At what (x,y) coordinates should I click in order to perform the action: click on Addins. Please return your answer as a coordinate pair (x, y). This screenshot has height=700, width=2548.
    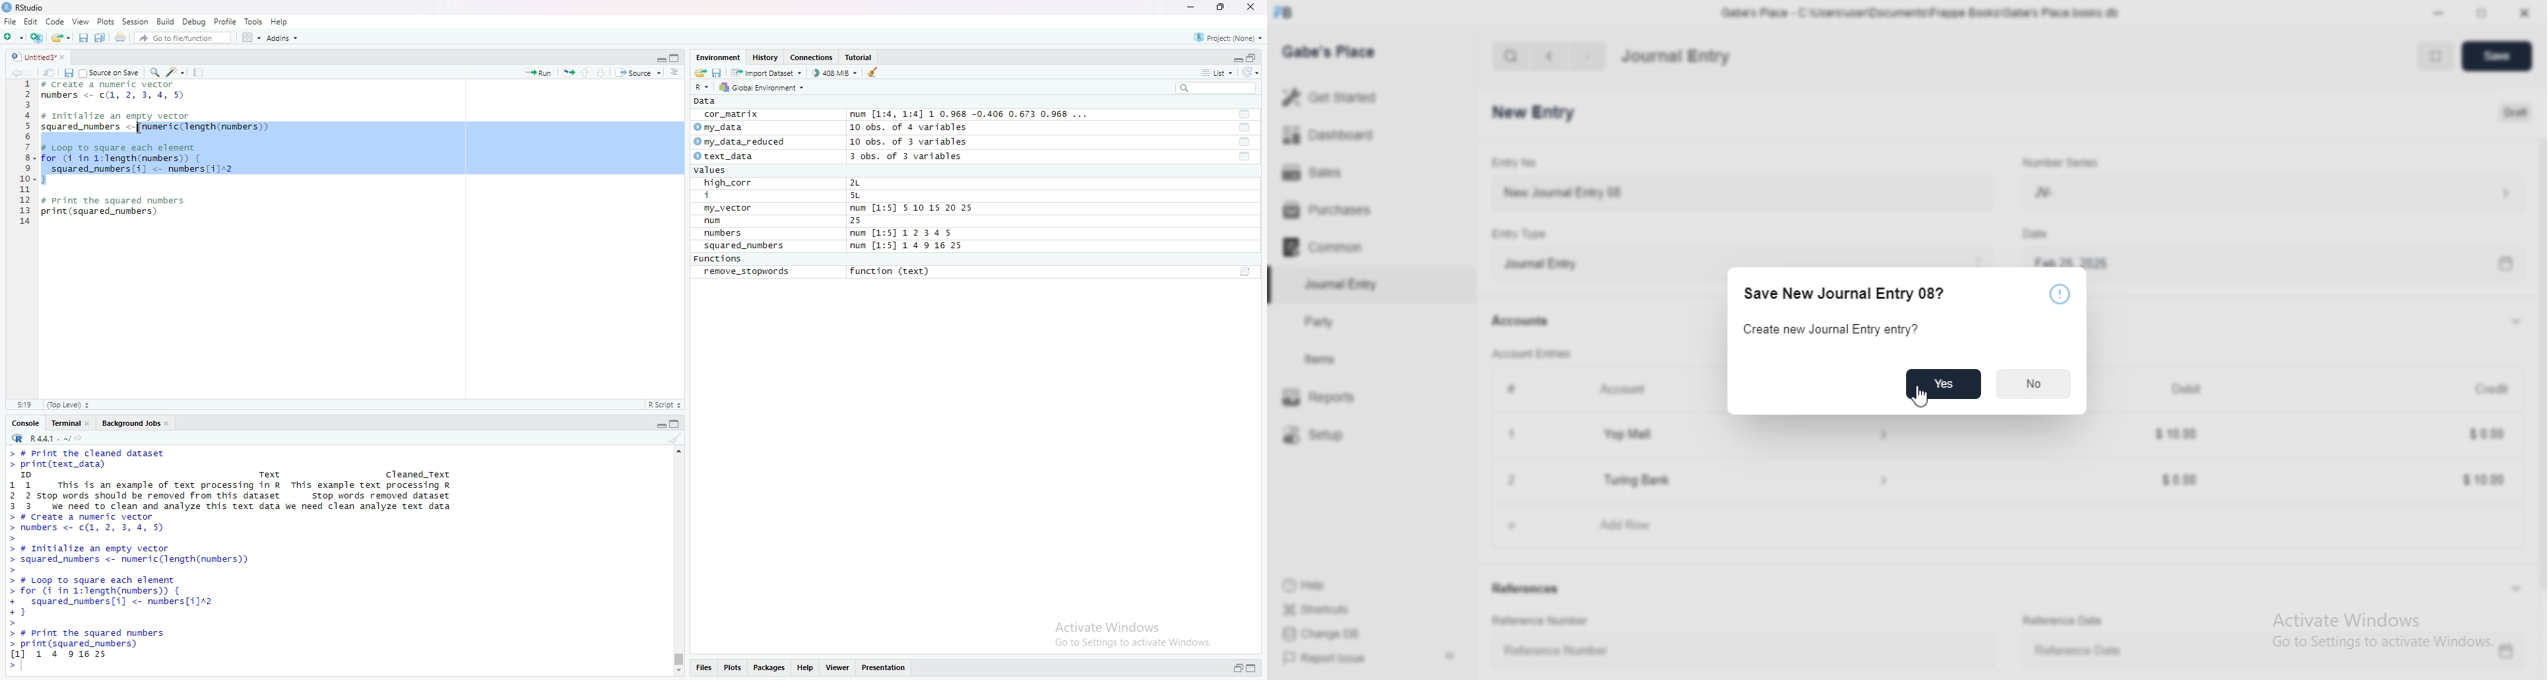
    Looking at the image, I should click on (282, 38).